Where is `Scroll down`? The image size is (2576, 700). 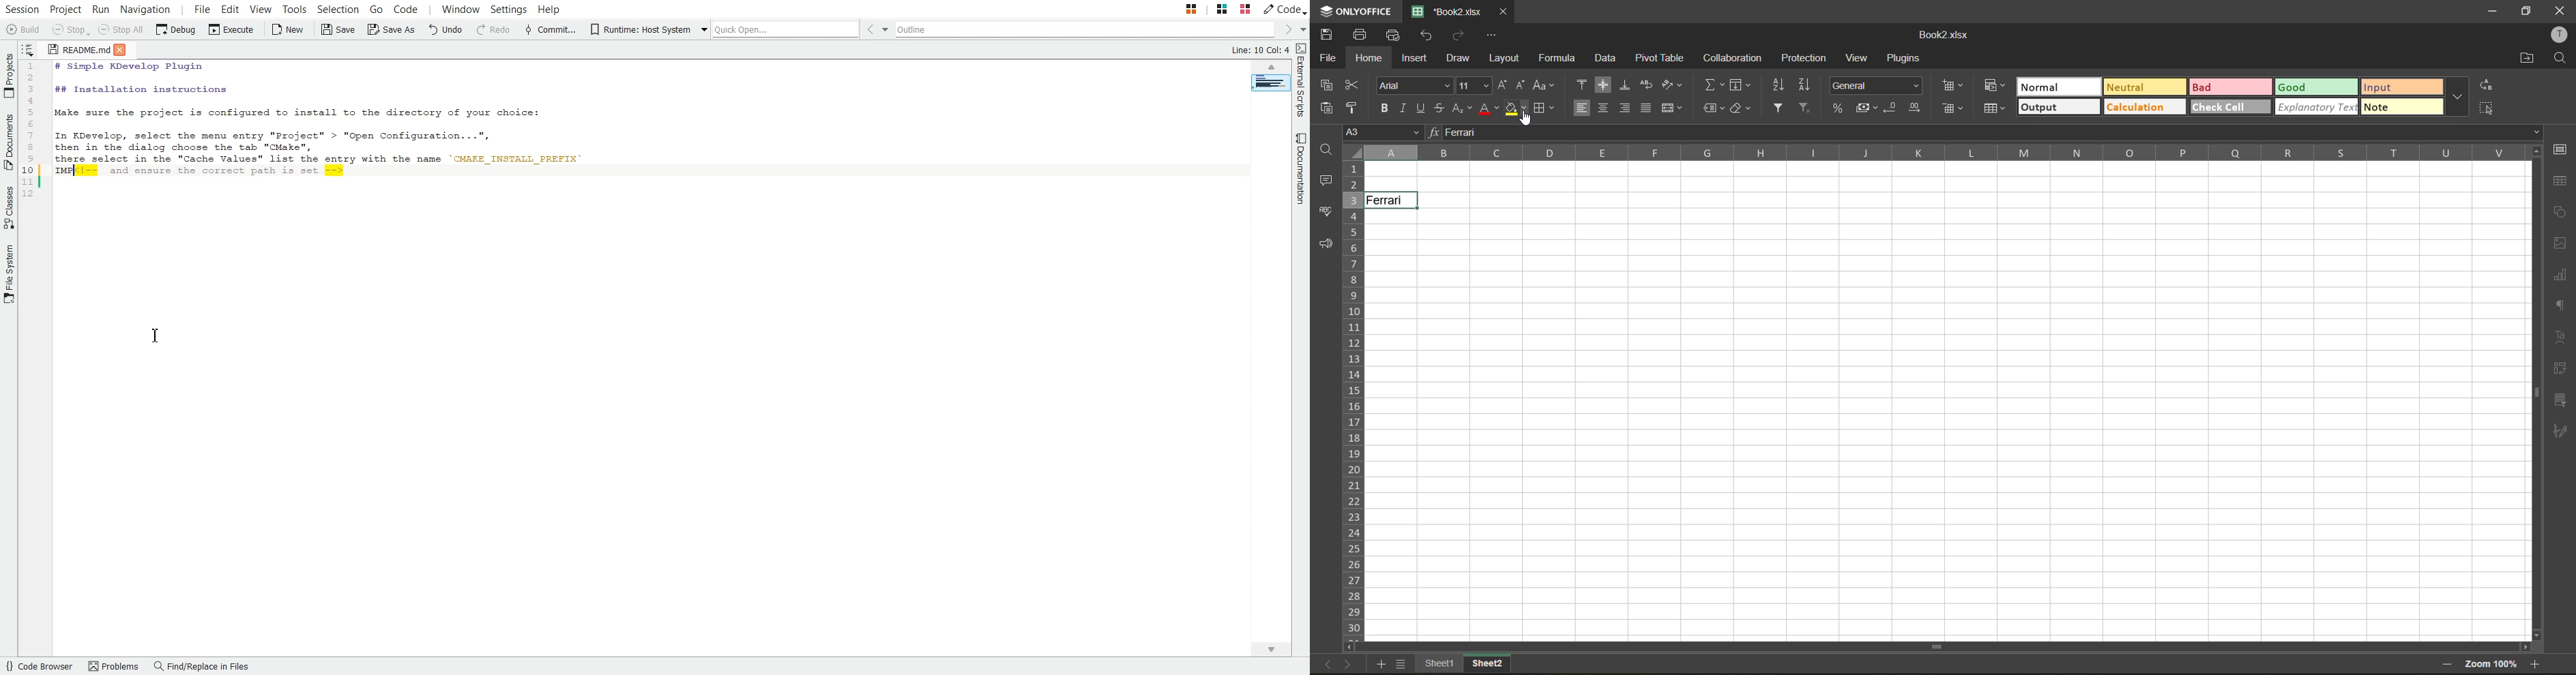 Scroll down is located at coordinates (1270, 649).